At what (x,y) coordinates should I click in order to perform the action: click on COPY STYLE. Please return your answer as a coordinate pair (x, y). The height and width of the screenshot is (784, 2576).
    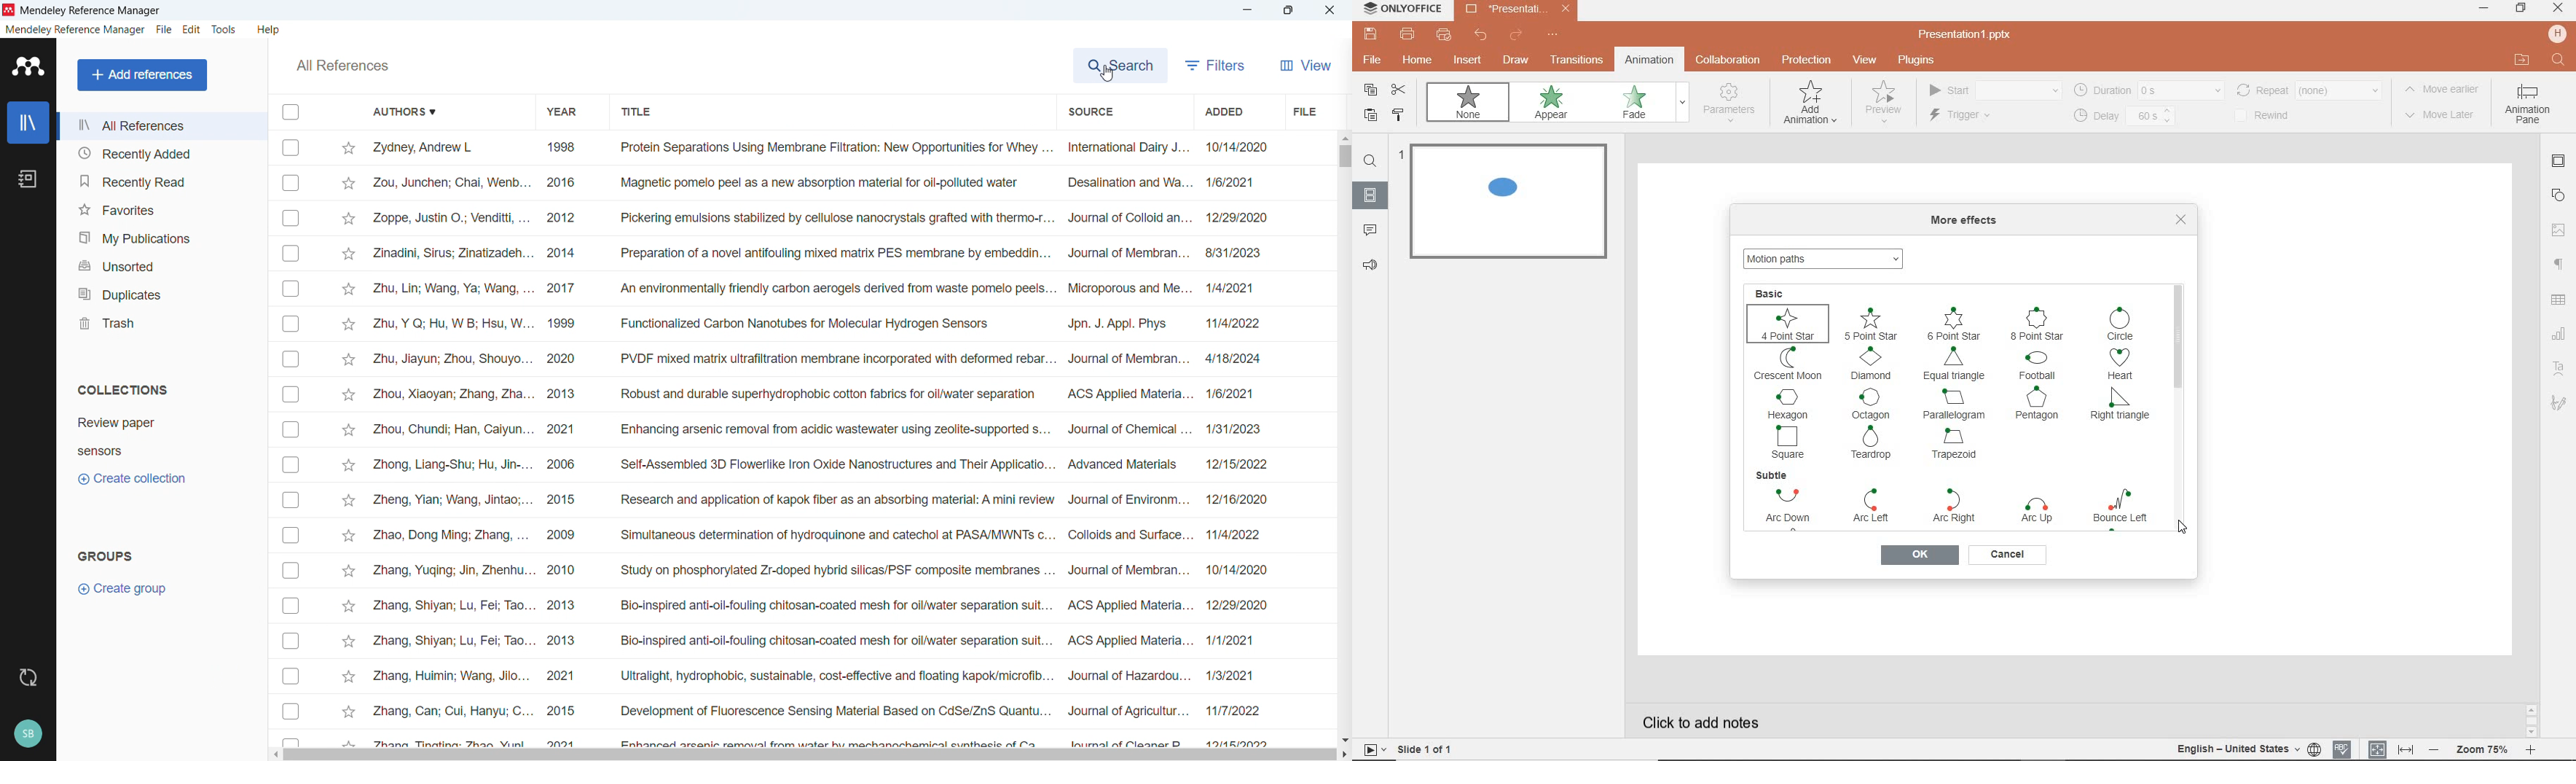
    Looking at the image, I should click on (1399, 115).